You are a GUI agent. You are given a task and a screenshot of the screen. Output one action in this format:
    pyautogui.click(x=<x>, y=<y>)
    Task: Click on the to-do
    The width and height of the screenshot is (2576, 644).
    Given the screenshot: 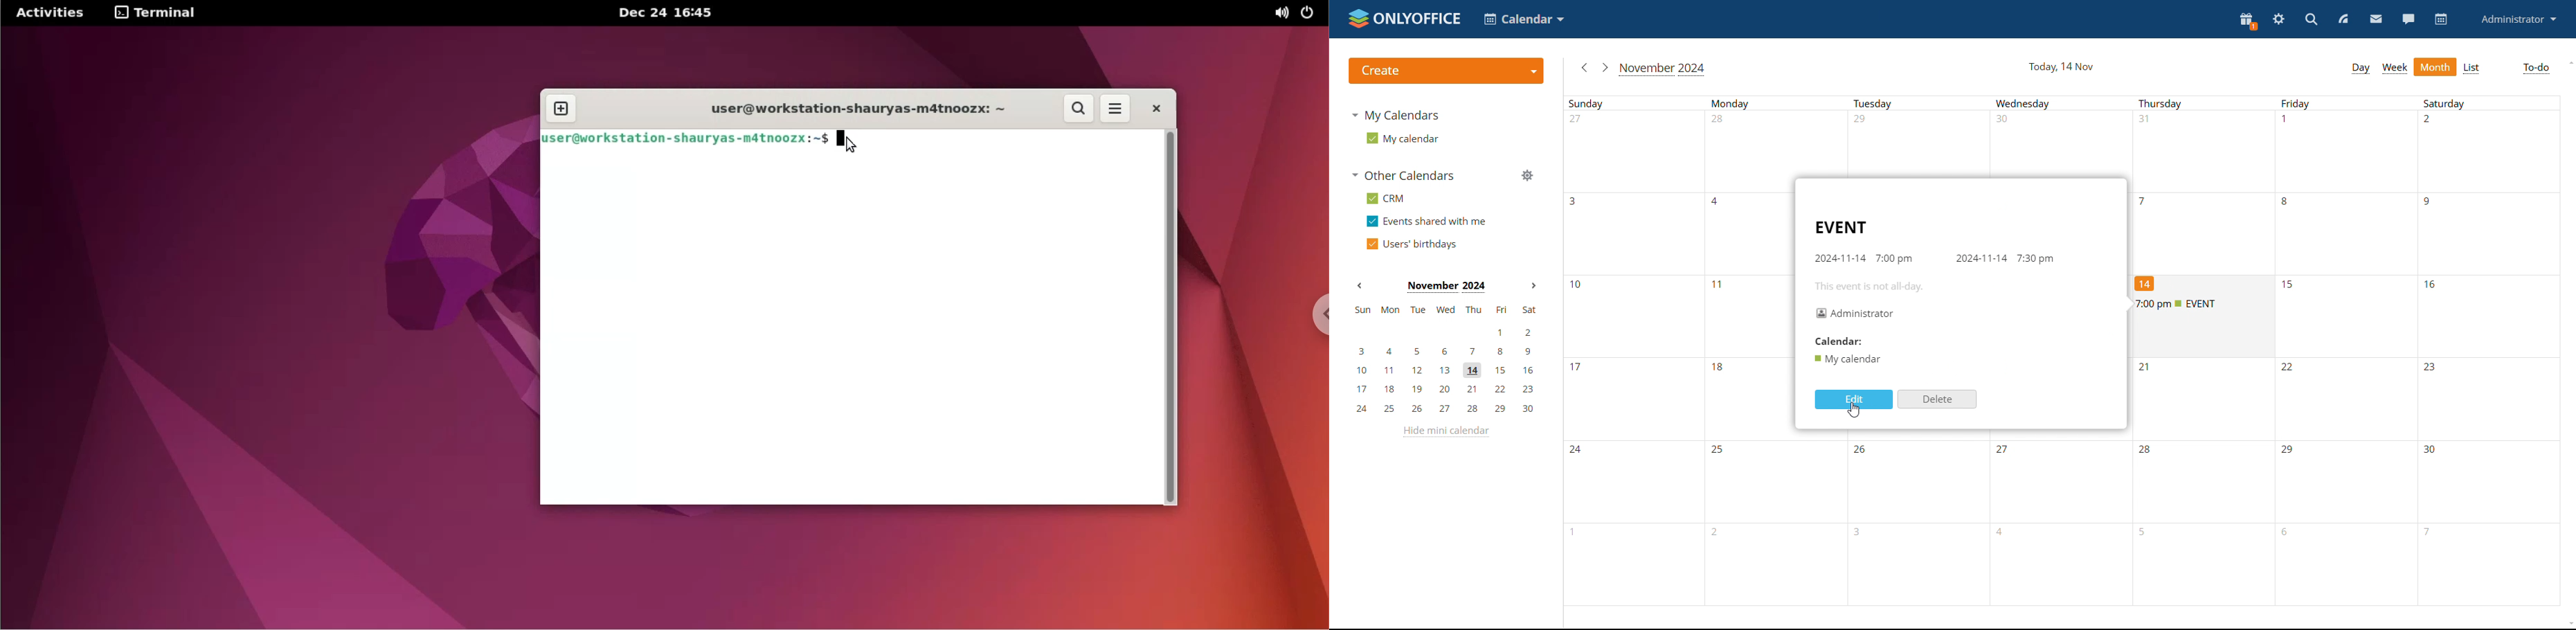 What is the action you would take?
    pyautogui.click(x=2536, y=69)
    